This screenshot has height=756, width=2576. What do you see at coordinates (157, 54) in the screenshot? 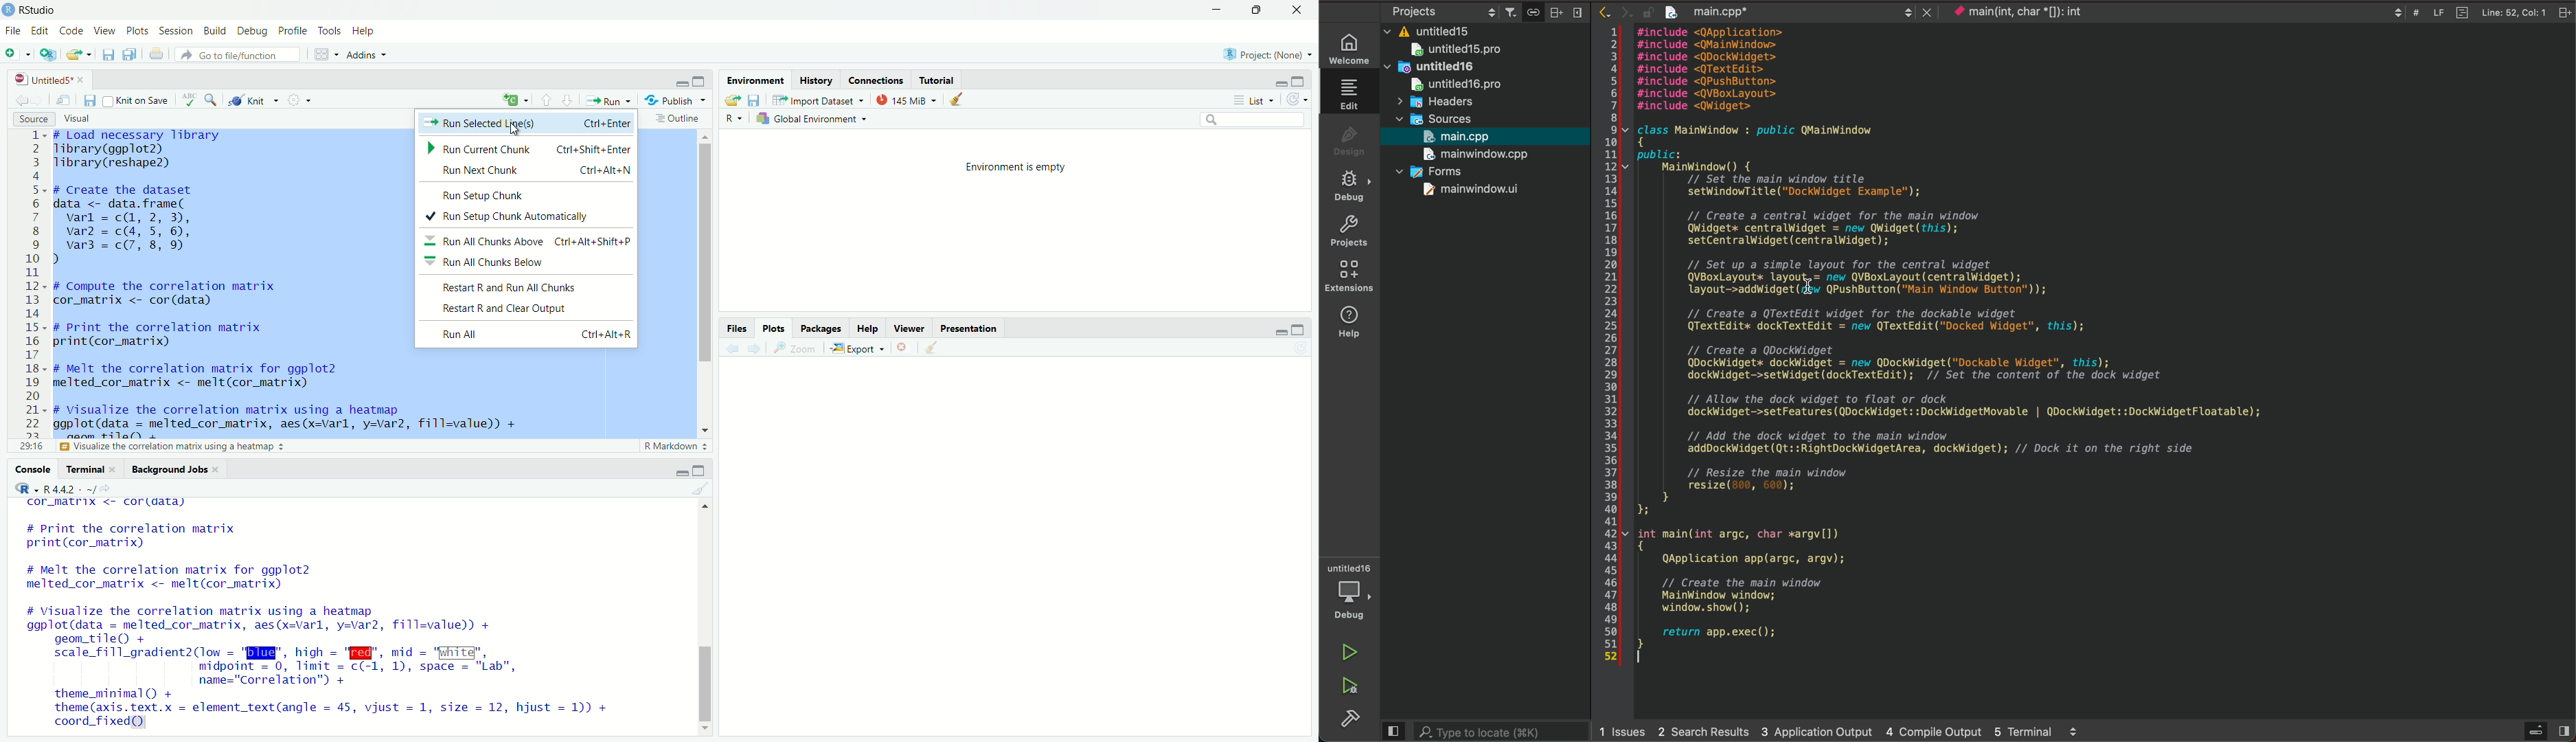
I see `print current document` at bounding box center [157, 54].